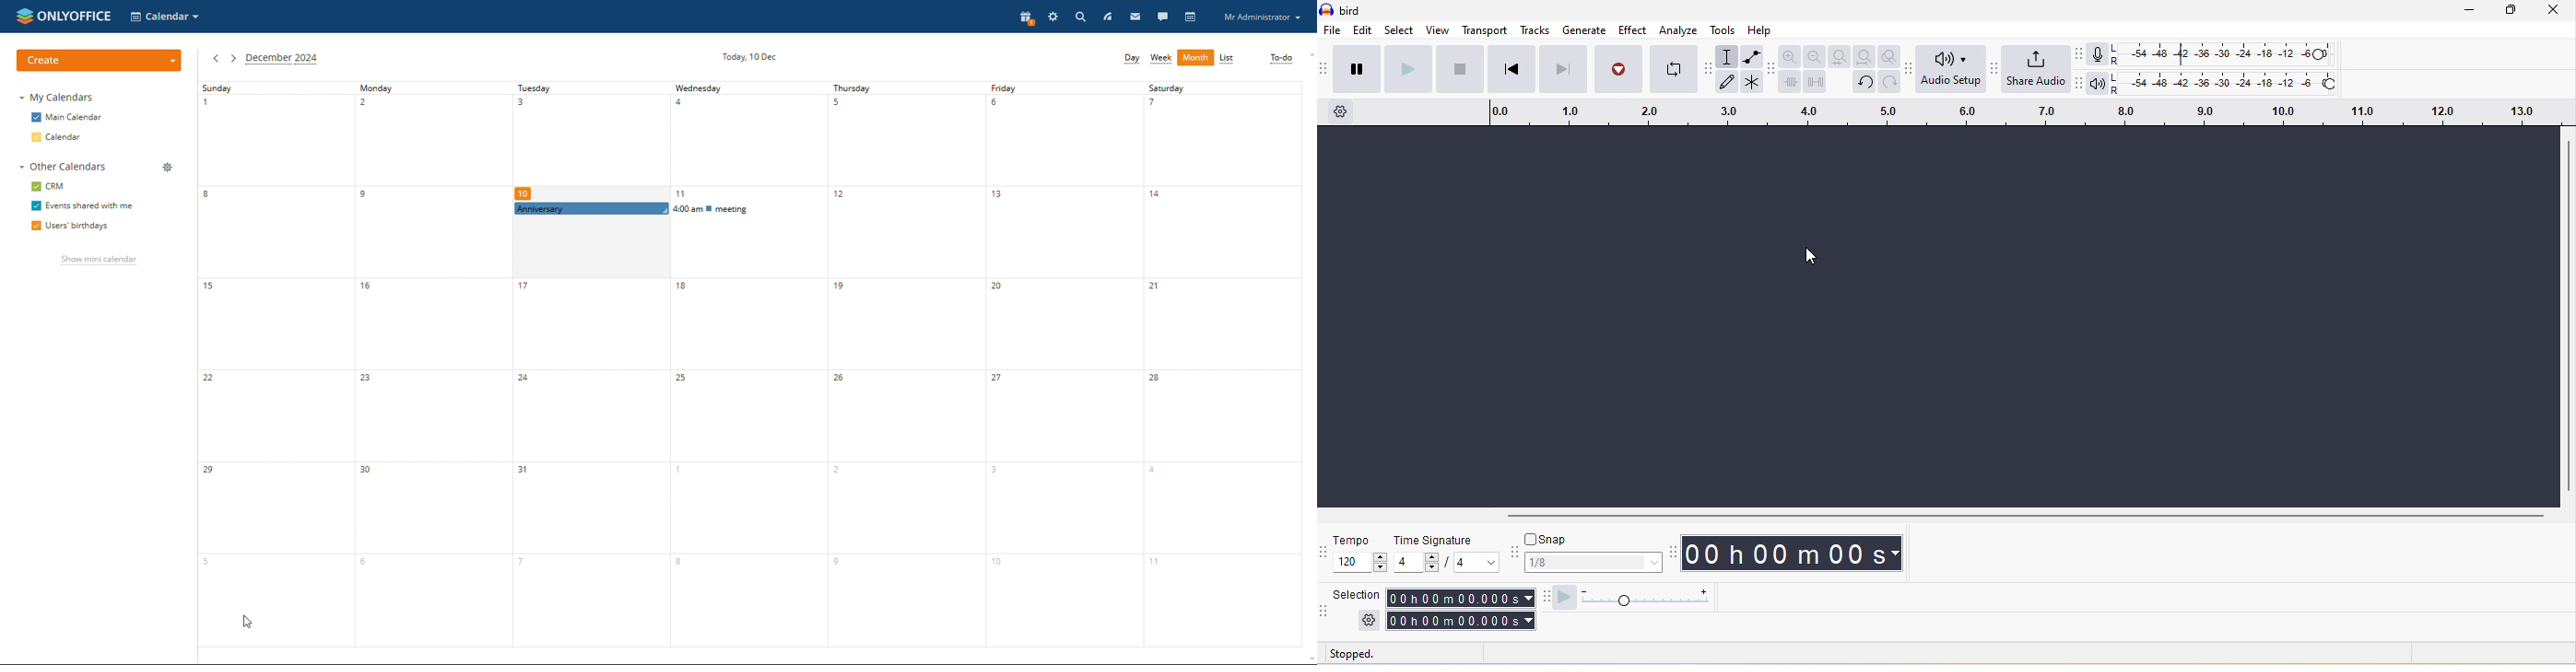 Image resolution: width=2576 pixels, height=672 pixels. What do you see at coordinates (1911, 69) in the screenshot?
I see `audacity audio setup toolbar` at bounding box center [1911, 69].